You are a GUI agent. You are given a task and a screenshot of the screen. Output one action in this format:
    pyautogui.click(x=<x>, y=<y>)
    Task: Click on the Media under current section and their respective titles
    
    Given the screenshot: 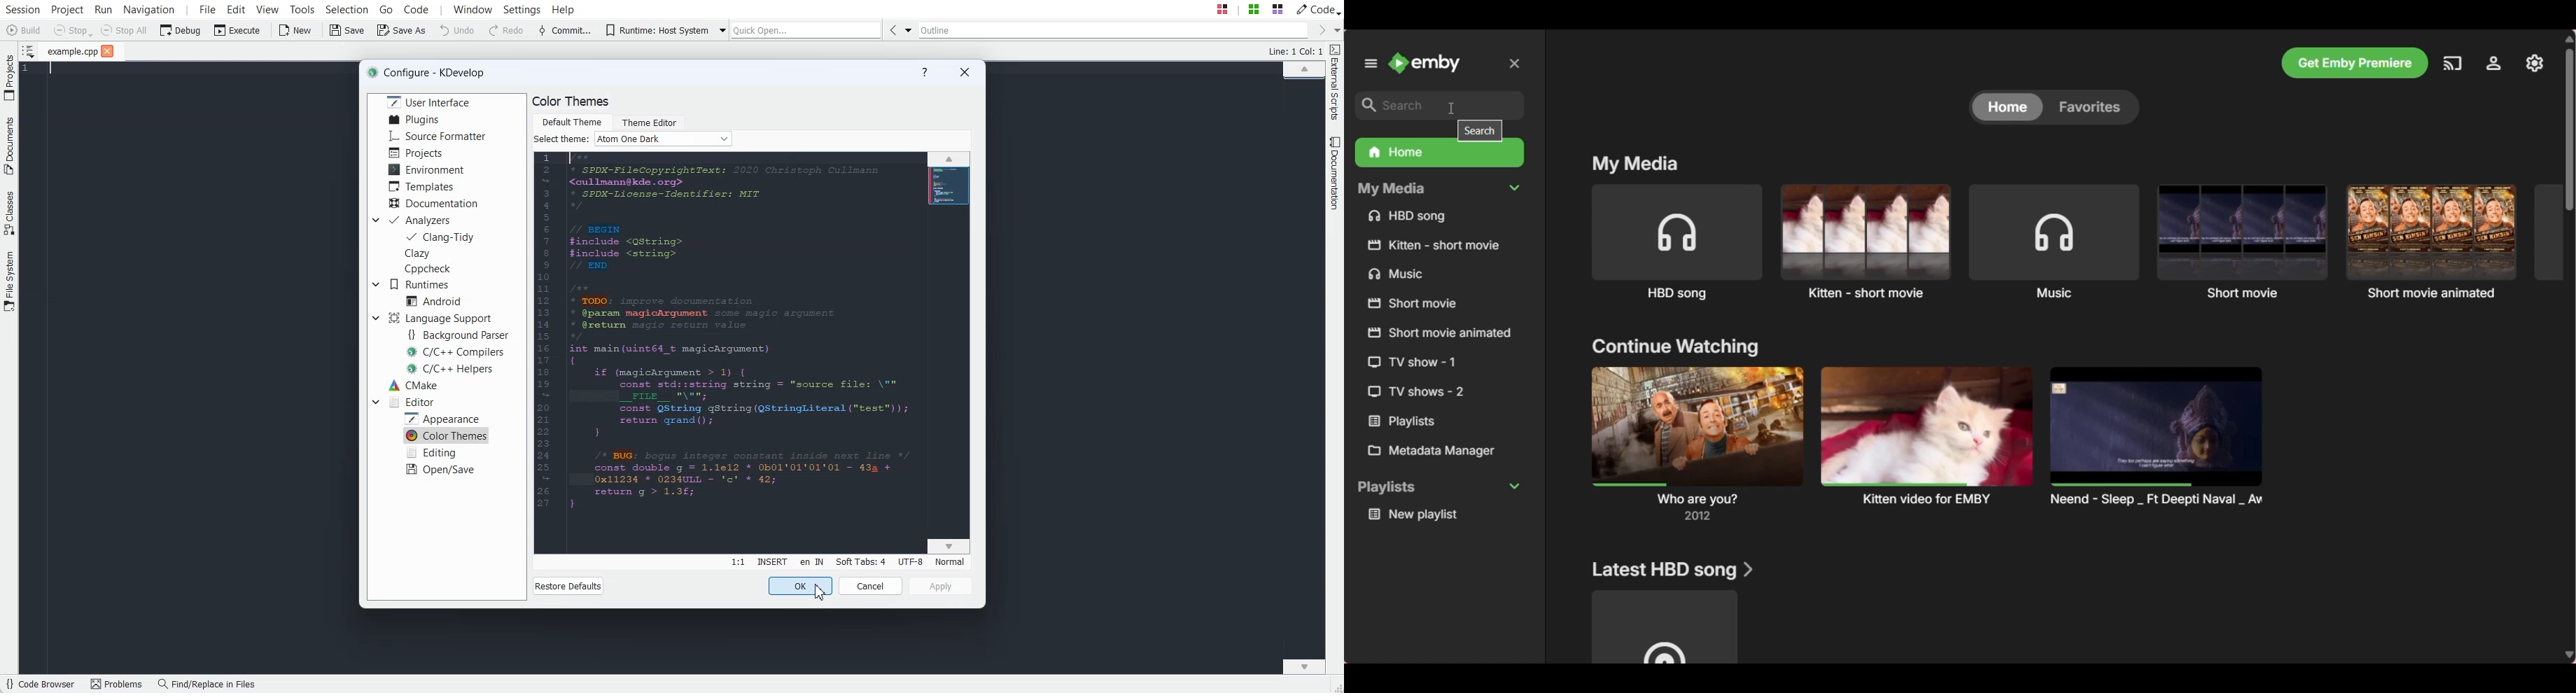 What is the action you would take?
    pyautogui.click(x=1929, y=443)
    